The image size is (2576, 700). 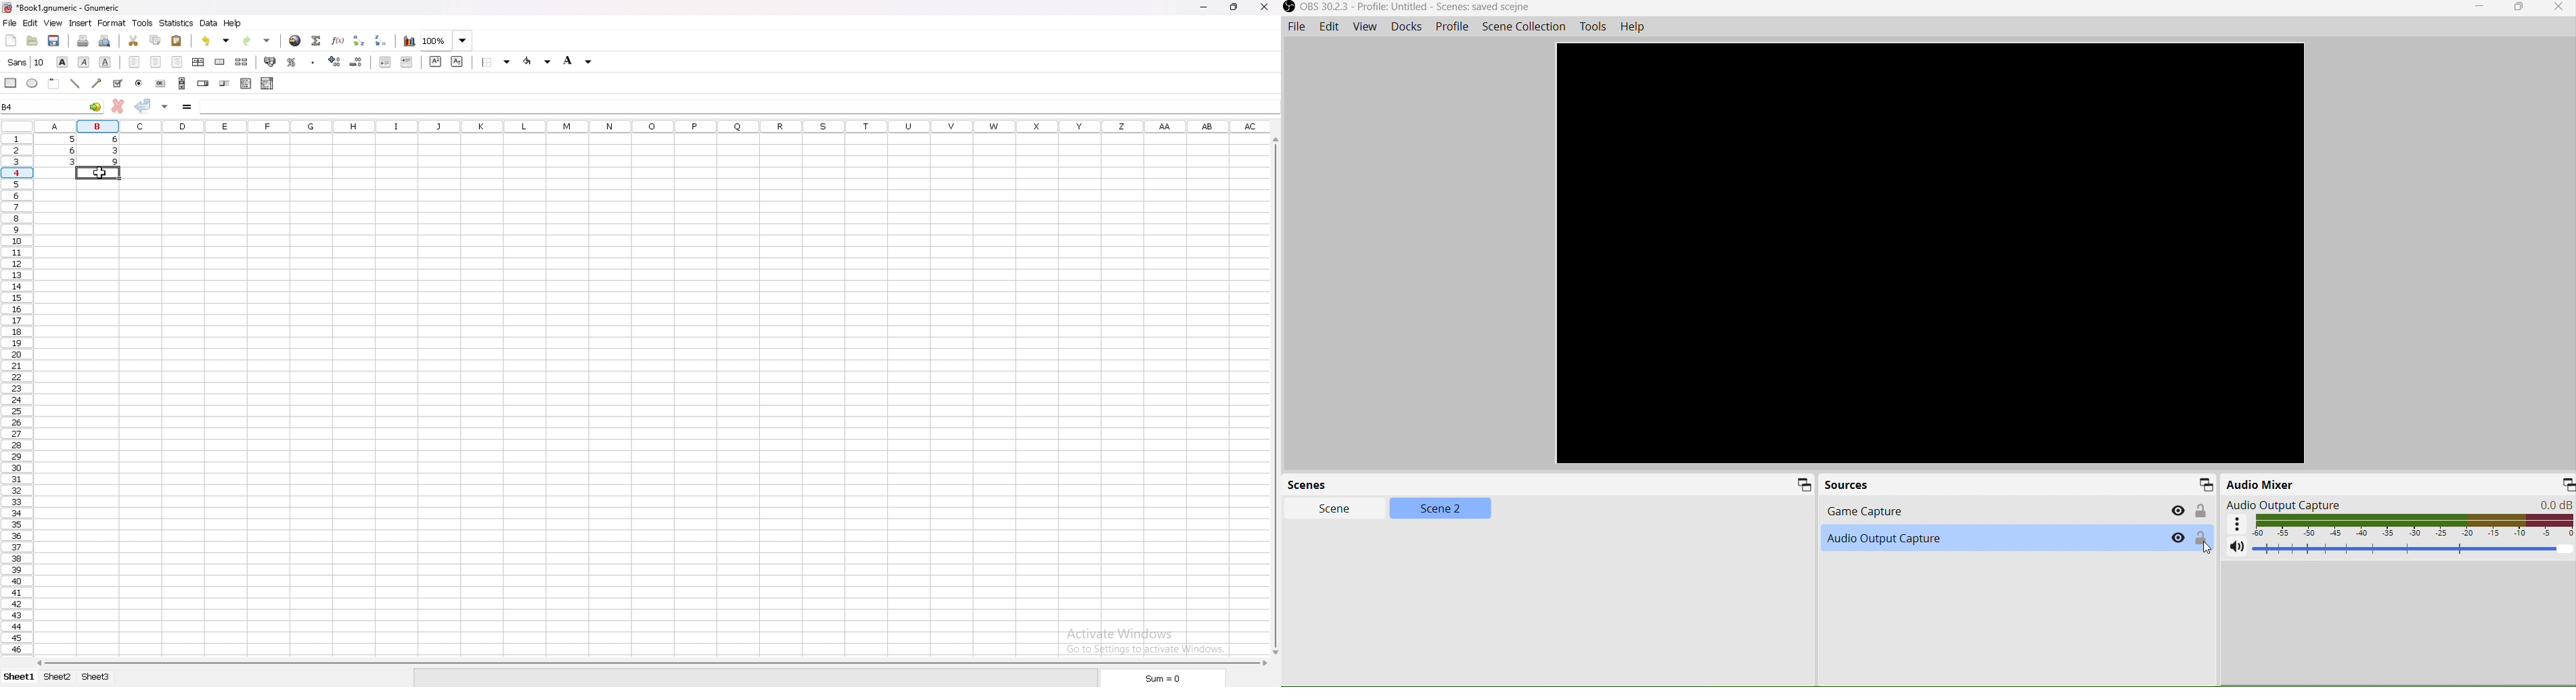 I want to click on Close, so click(x=2560, y=9).